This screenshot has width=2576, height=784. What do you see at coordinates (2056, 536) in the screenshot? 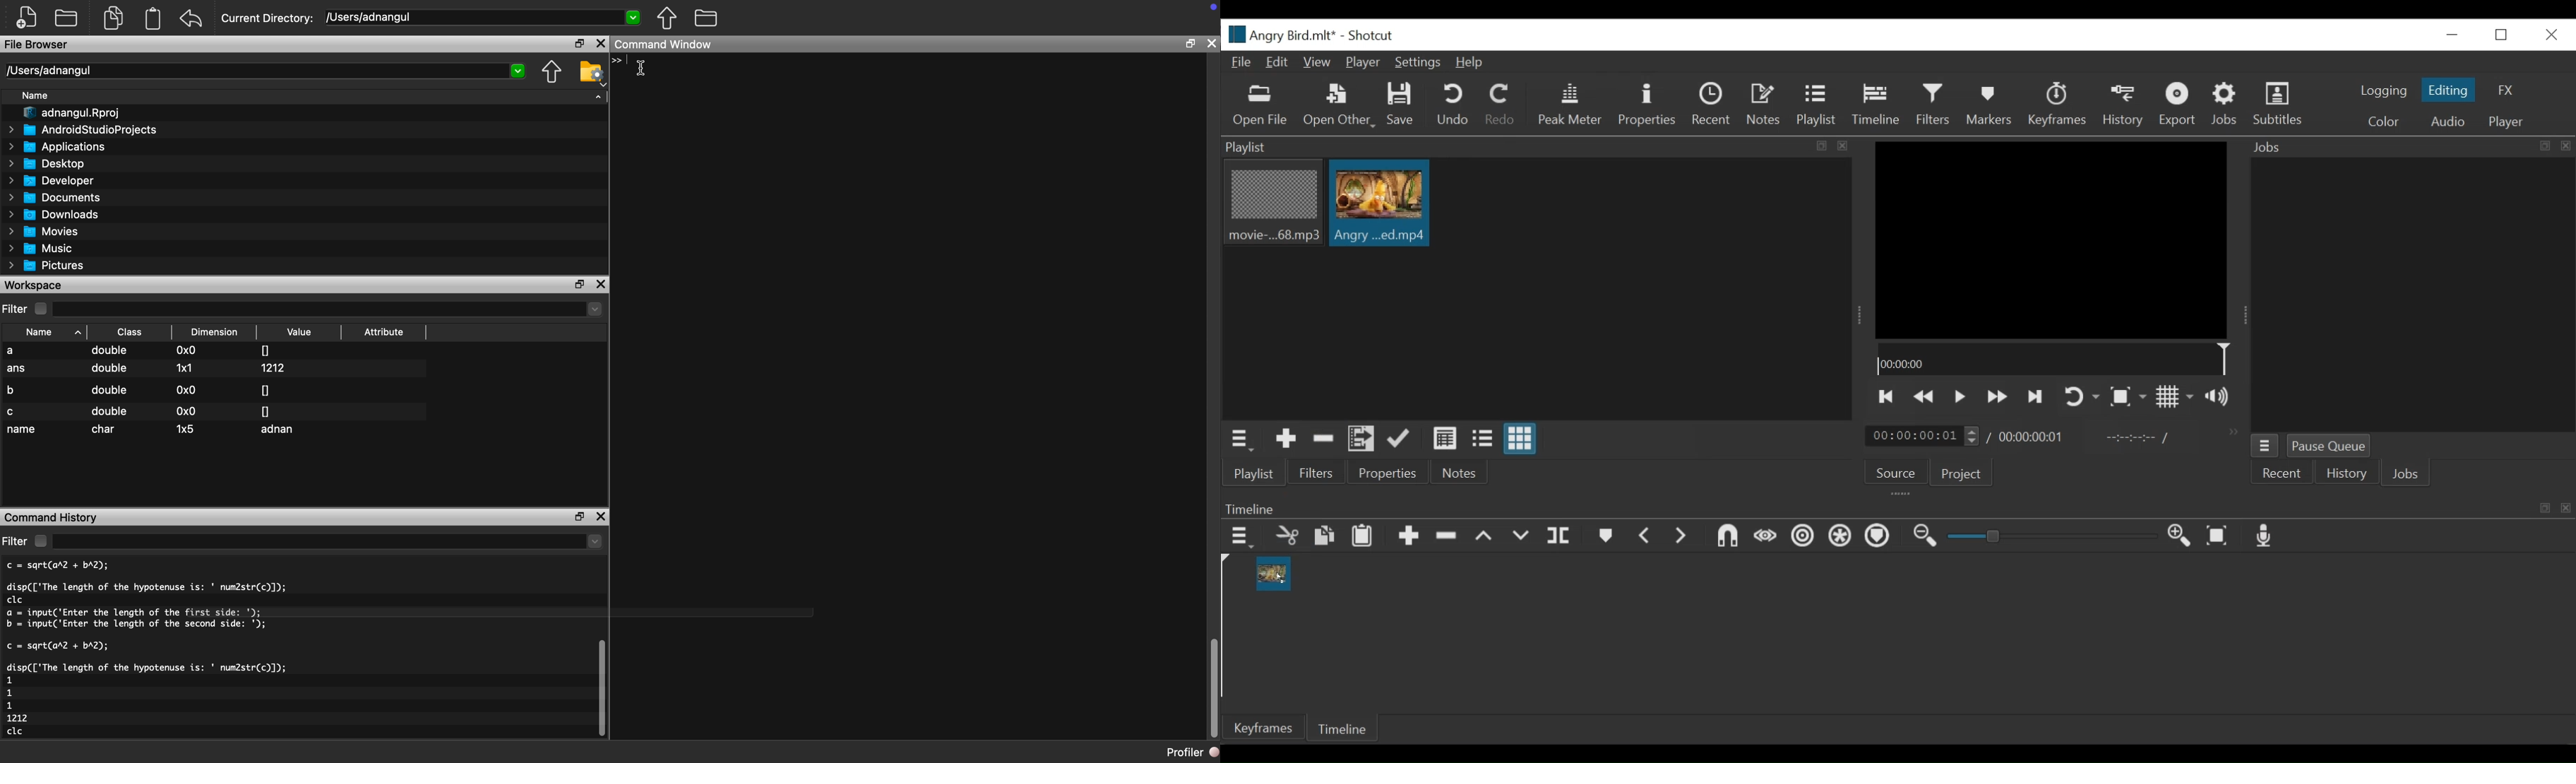
I see `Slider` at bounding box center [2056, 536].